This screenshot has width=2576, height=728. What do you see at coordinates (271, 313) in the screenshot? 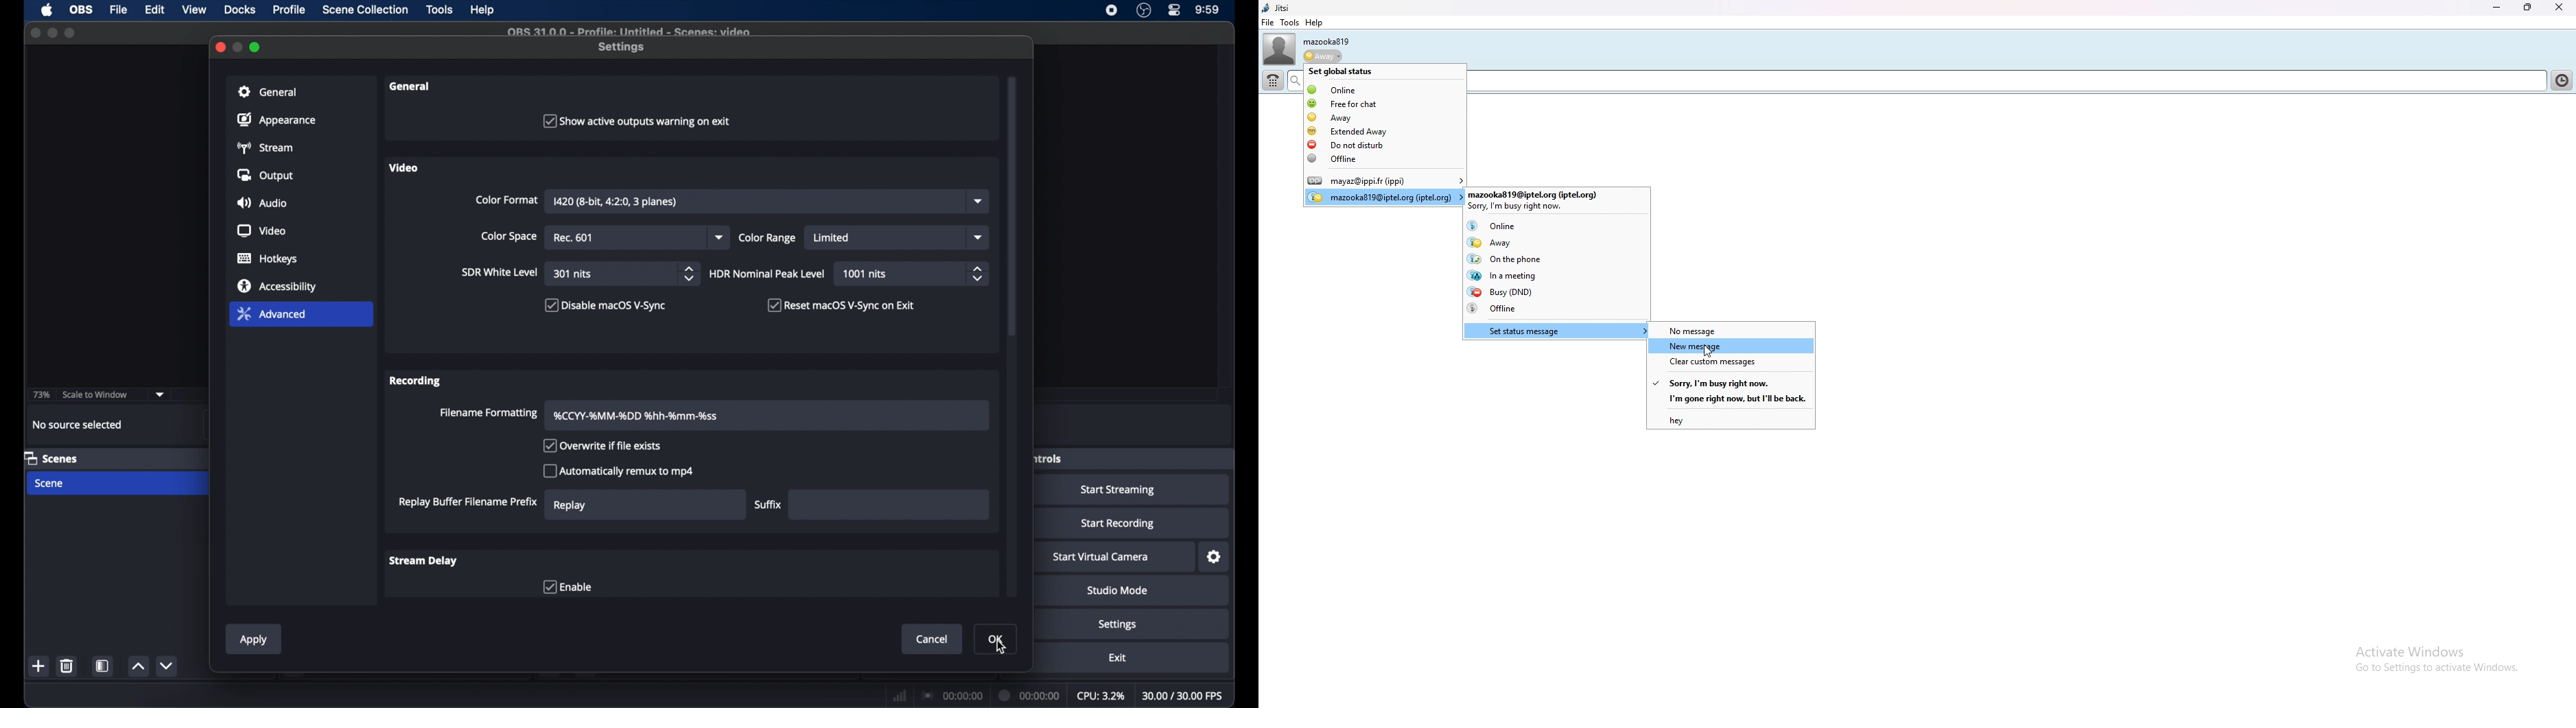
I see `advanced` at bounding box center [271, 313].